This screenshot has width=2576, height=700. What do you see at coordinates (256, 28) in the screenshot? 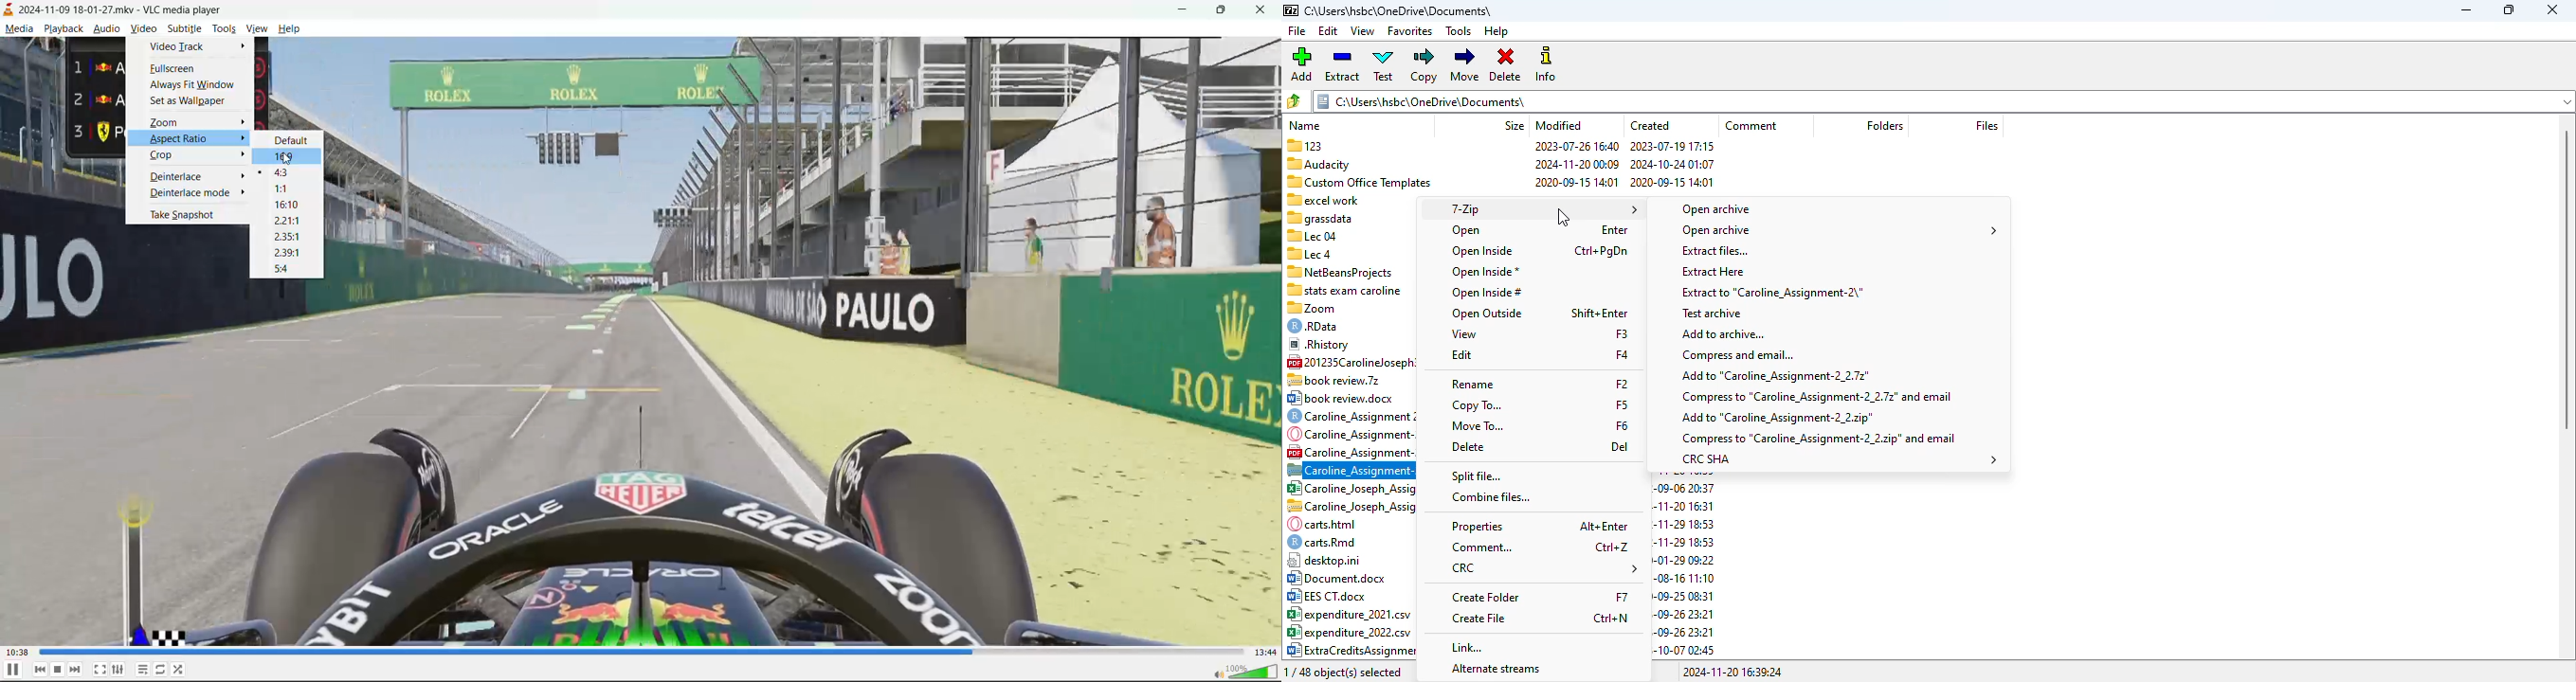
I see `view` at bounding box center [256, 28].